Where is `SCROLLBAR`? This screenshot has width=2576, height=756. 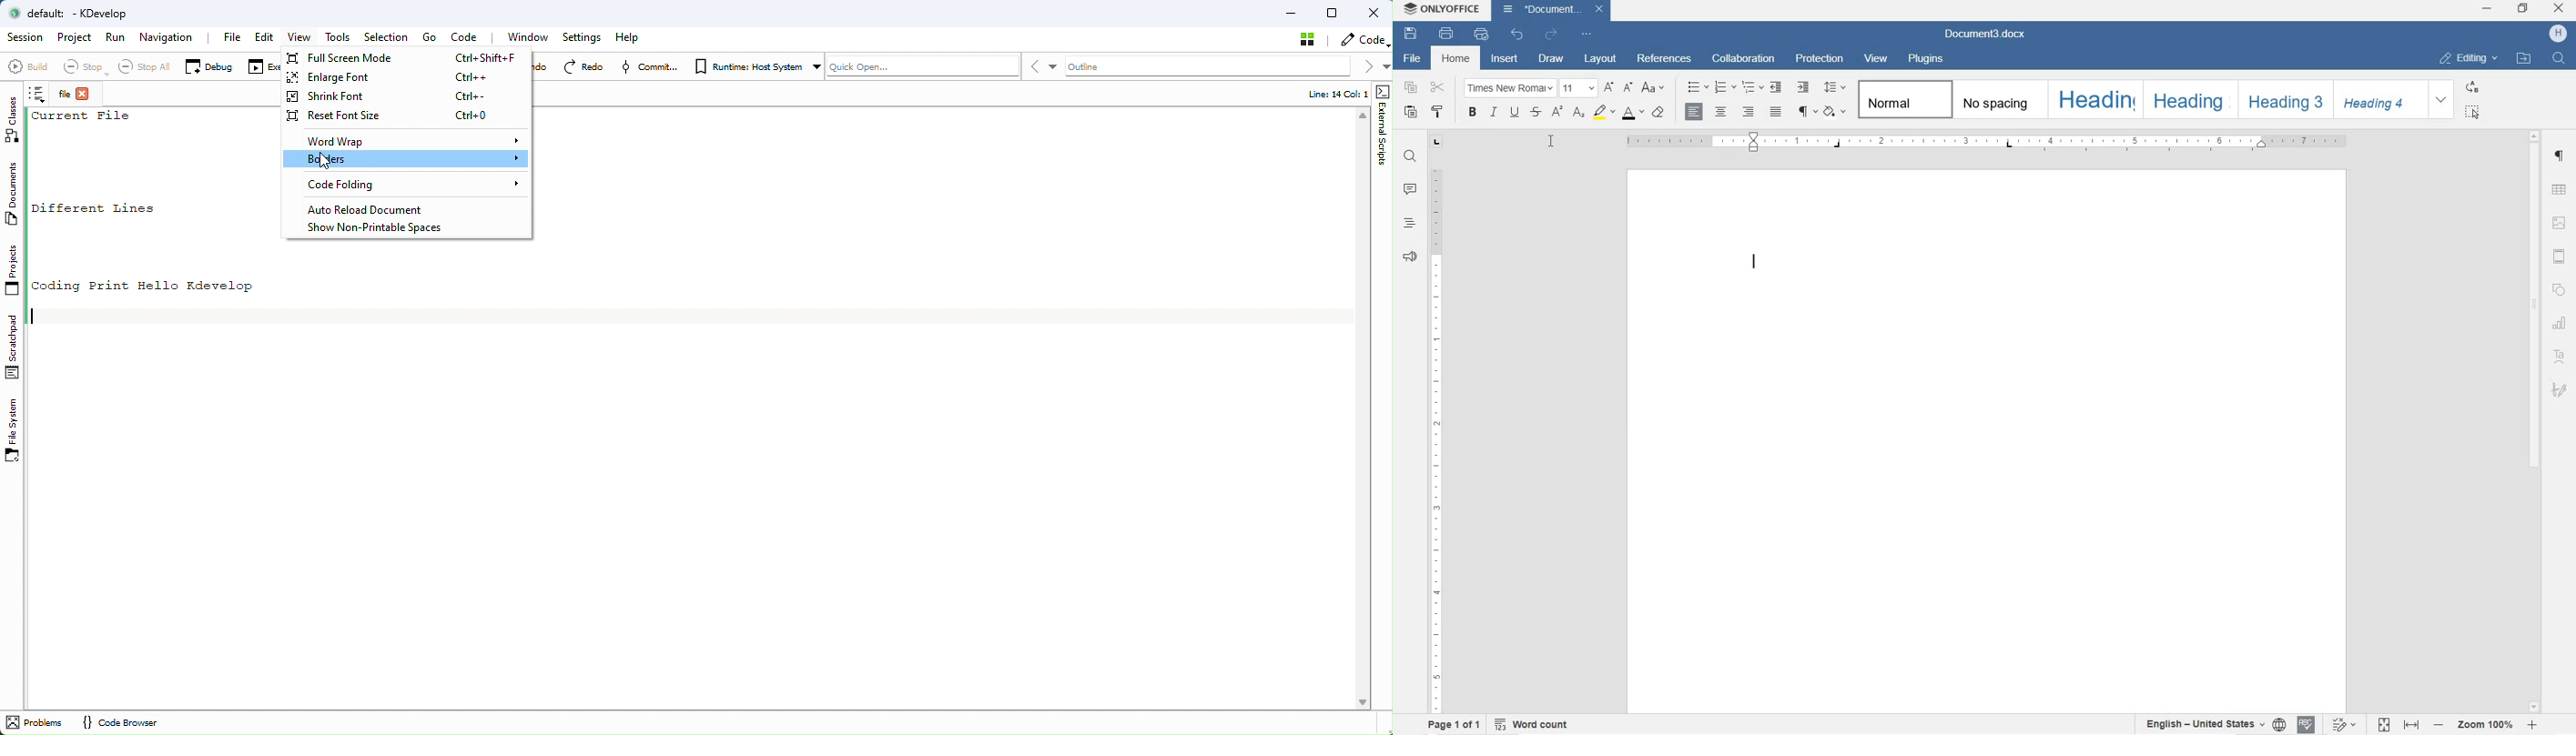 SCROLLBAR is located at coordinates (2537, 420).